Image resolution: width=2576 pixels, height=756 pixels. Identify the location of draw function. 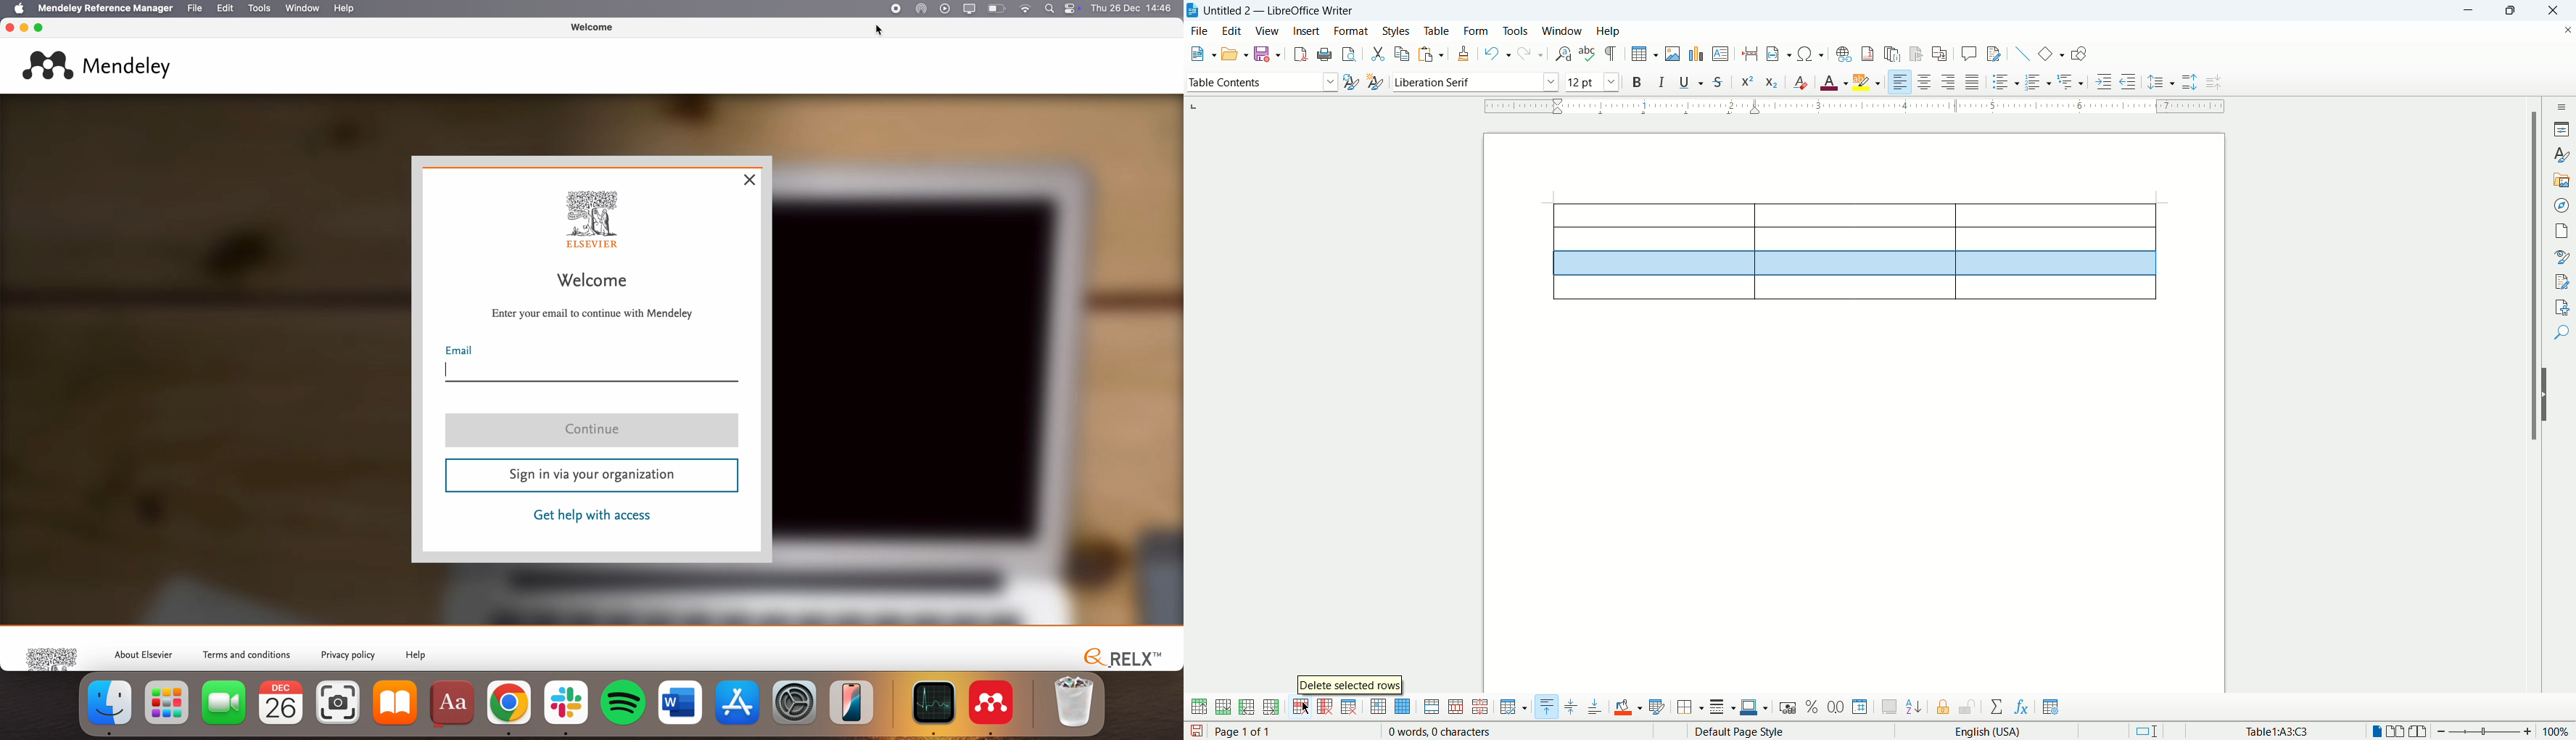
(2078, 52).